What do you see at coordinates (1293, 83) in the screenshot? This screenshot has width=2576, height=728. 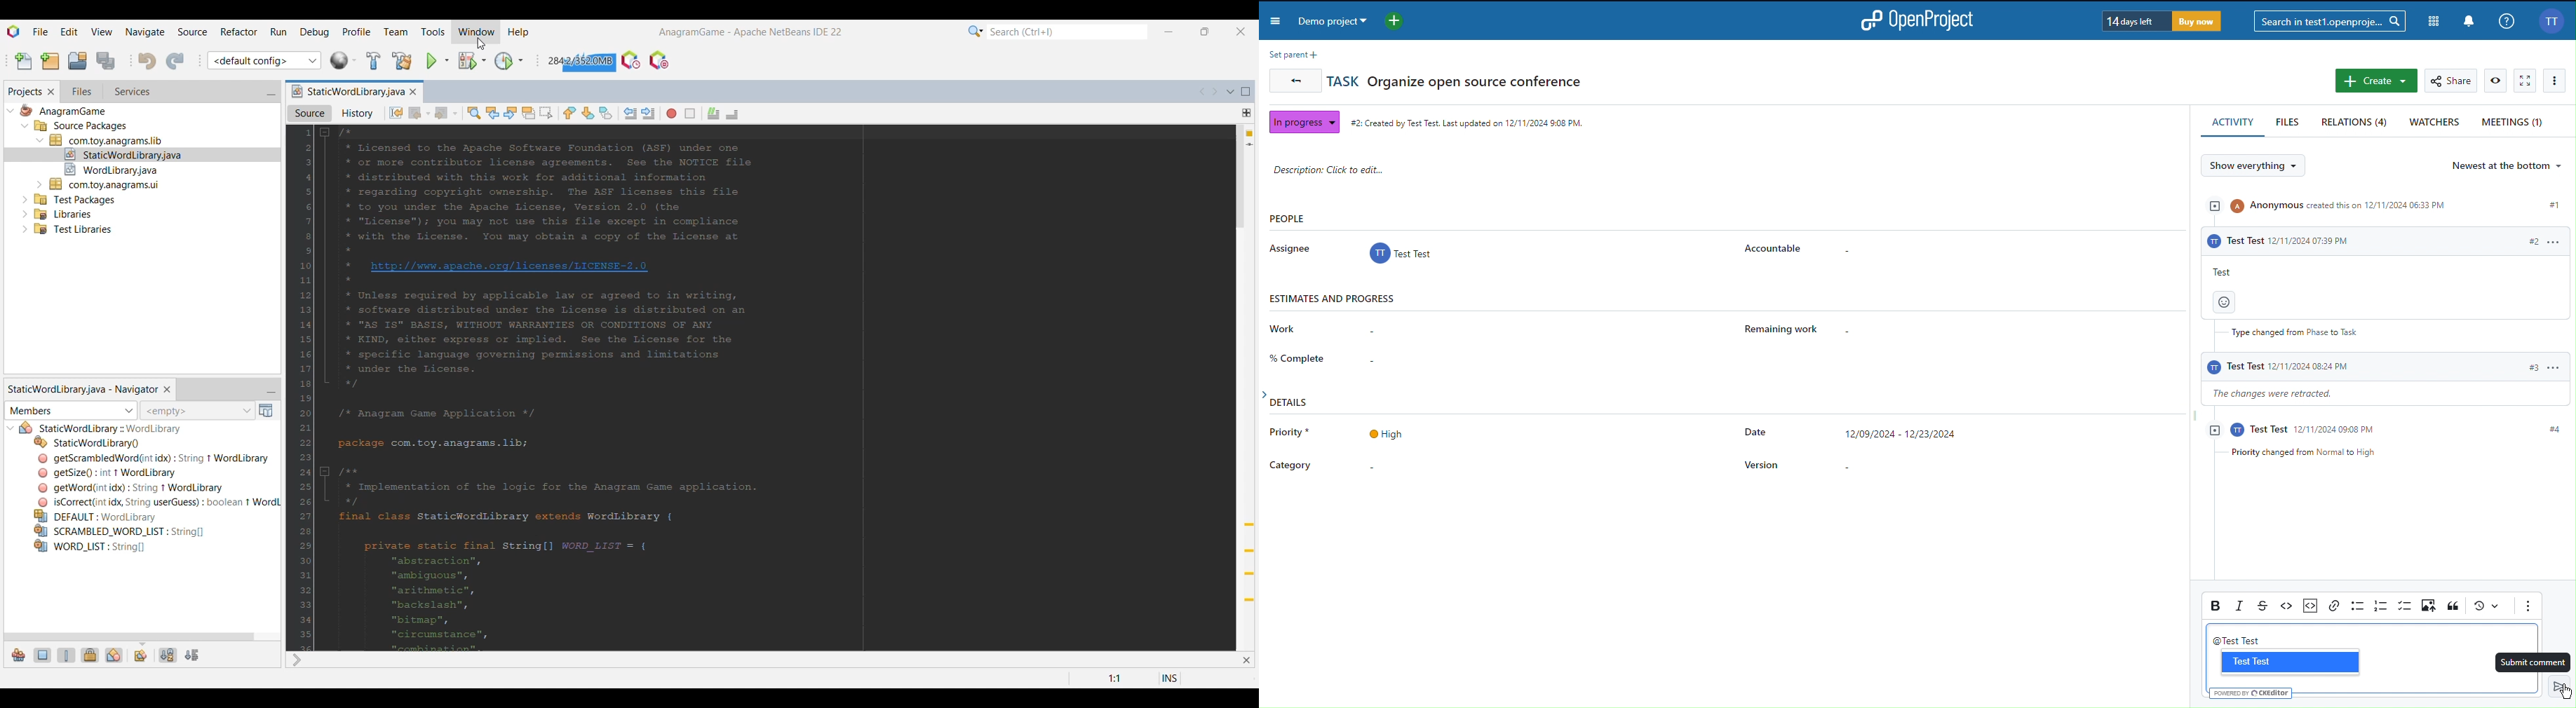 I see `Back` at bounding box center [1293, 83].